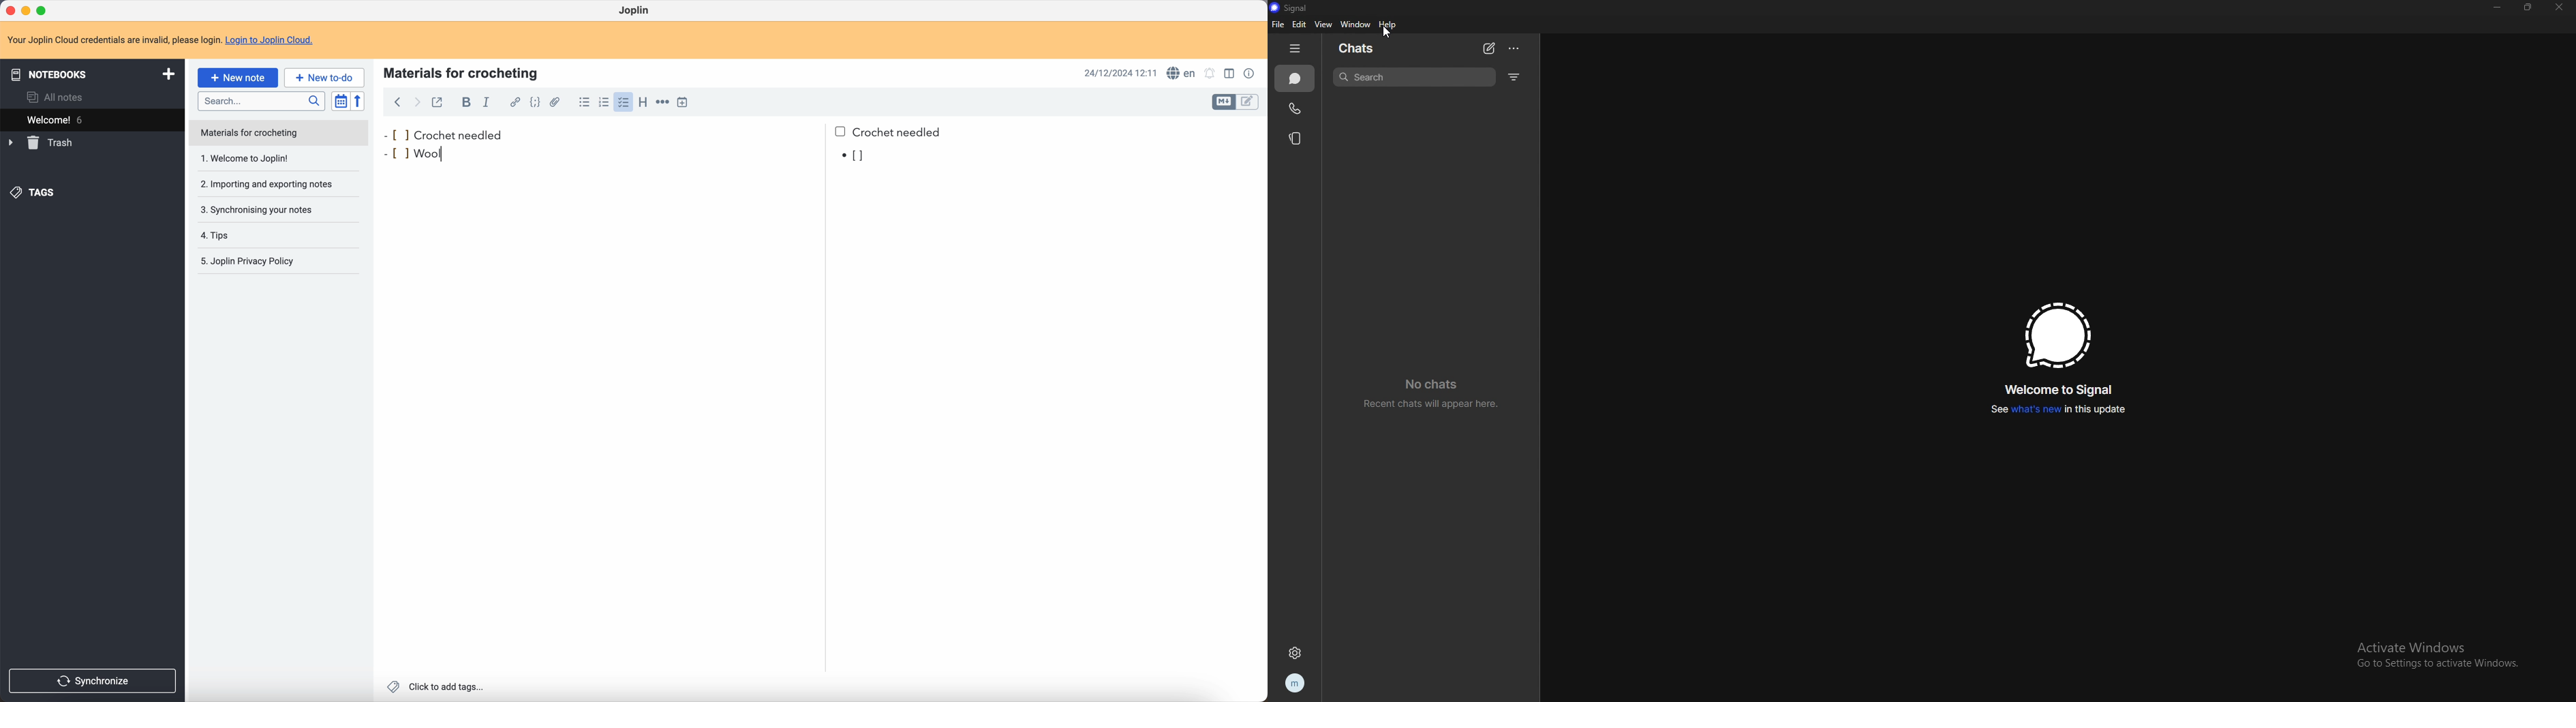  What do you see at coordinates (2529, 7) in the screenshot?
I see `resize` at bounding box center [2529, 7].